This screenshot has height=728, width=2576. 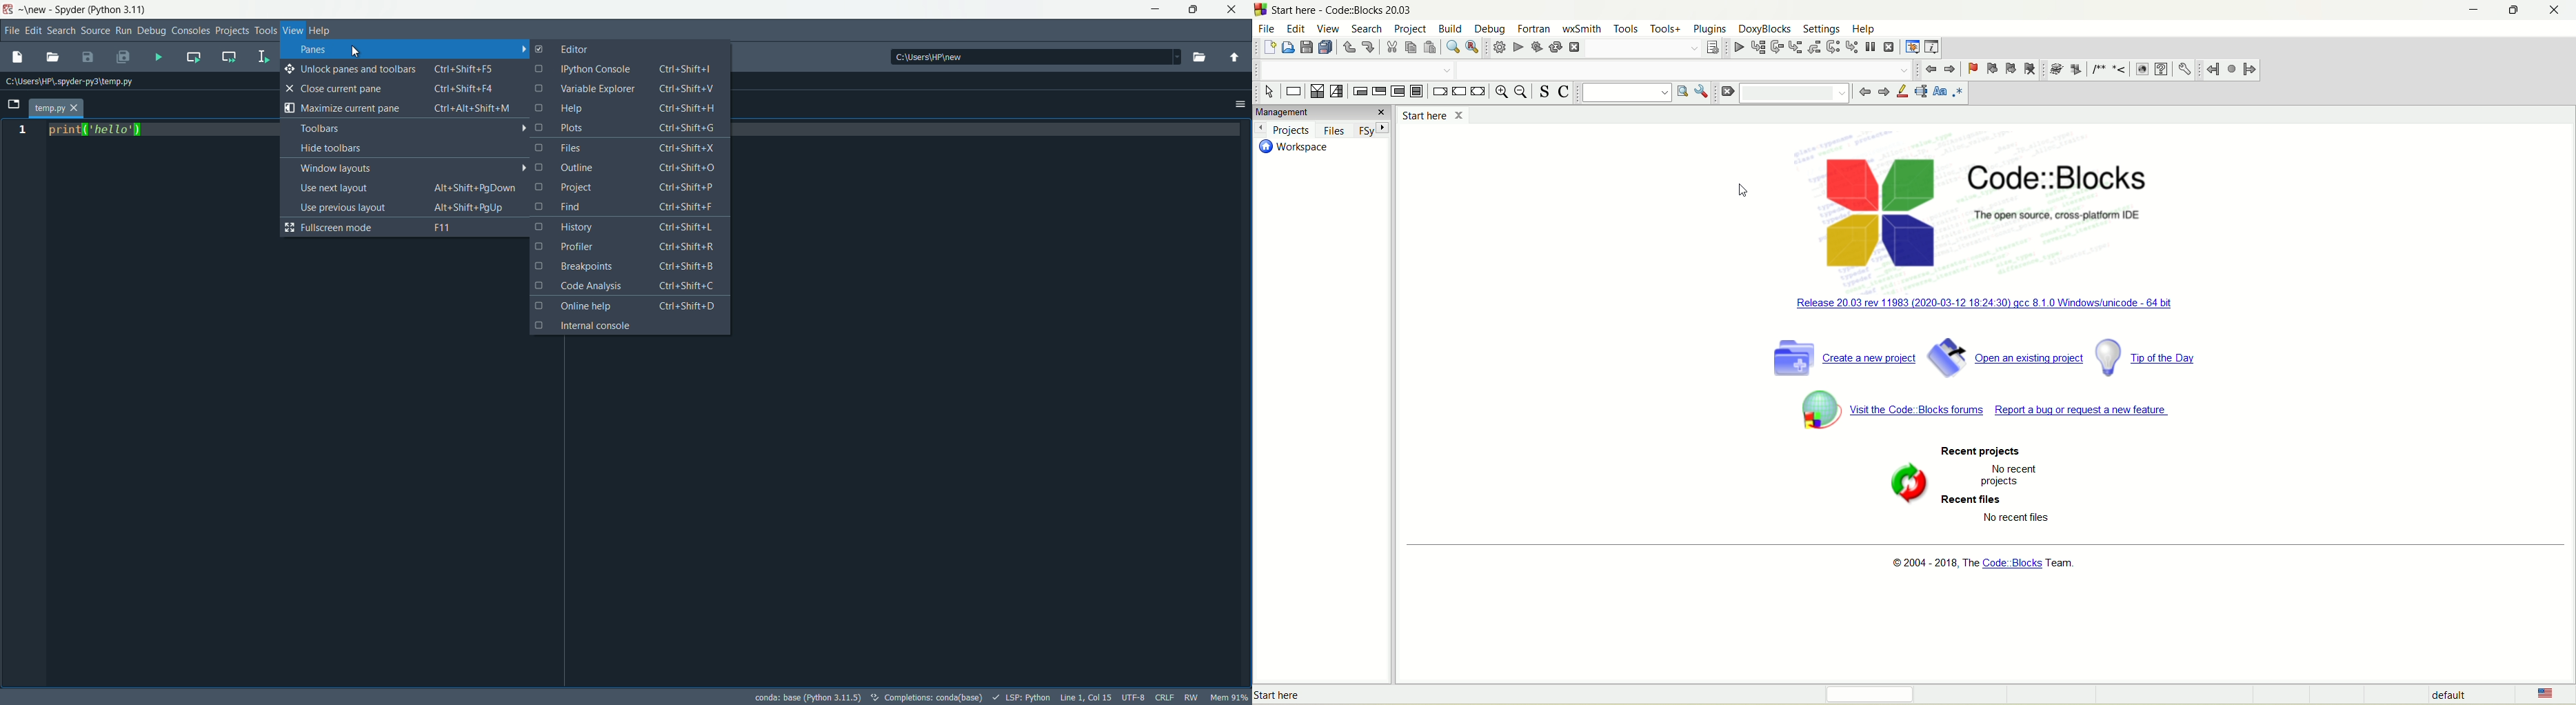 I want to click on various info, so click(x=1932, y=47).